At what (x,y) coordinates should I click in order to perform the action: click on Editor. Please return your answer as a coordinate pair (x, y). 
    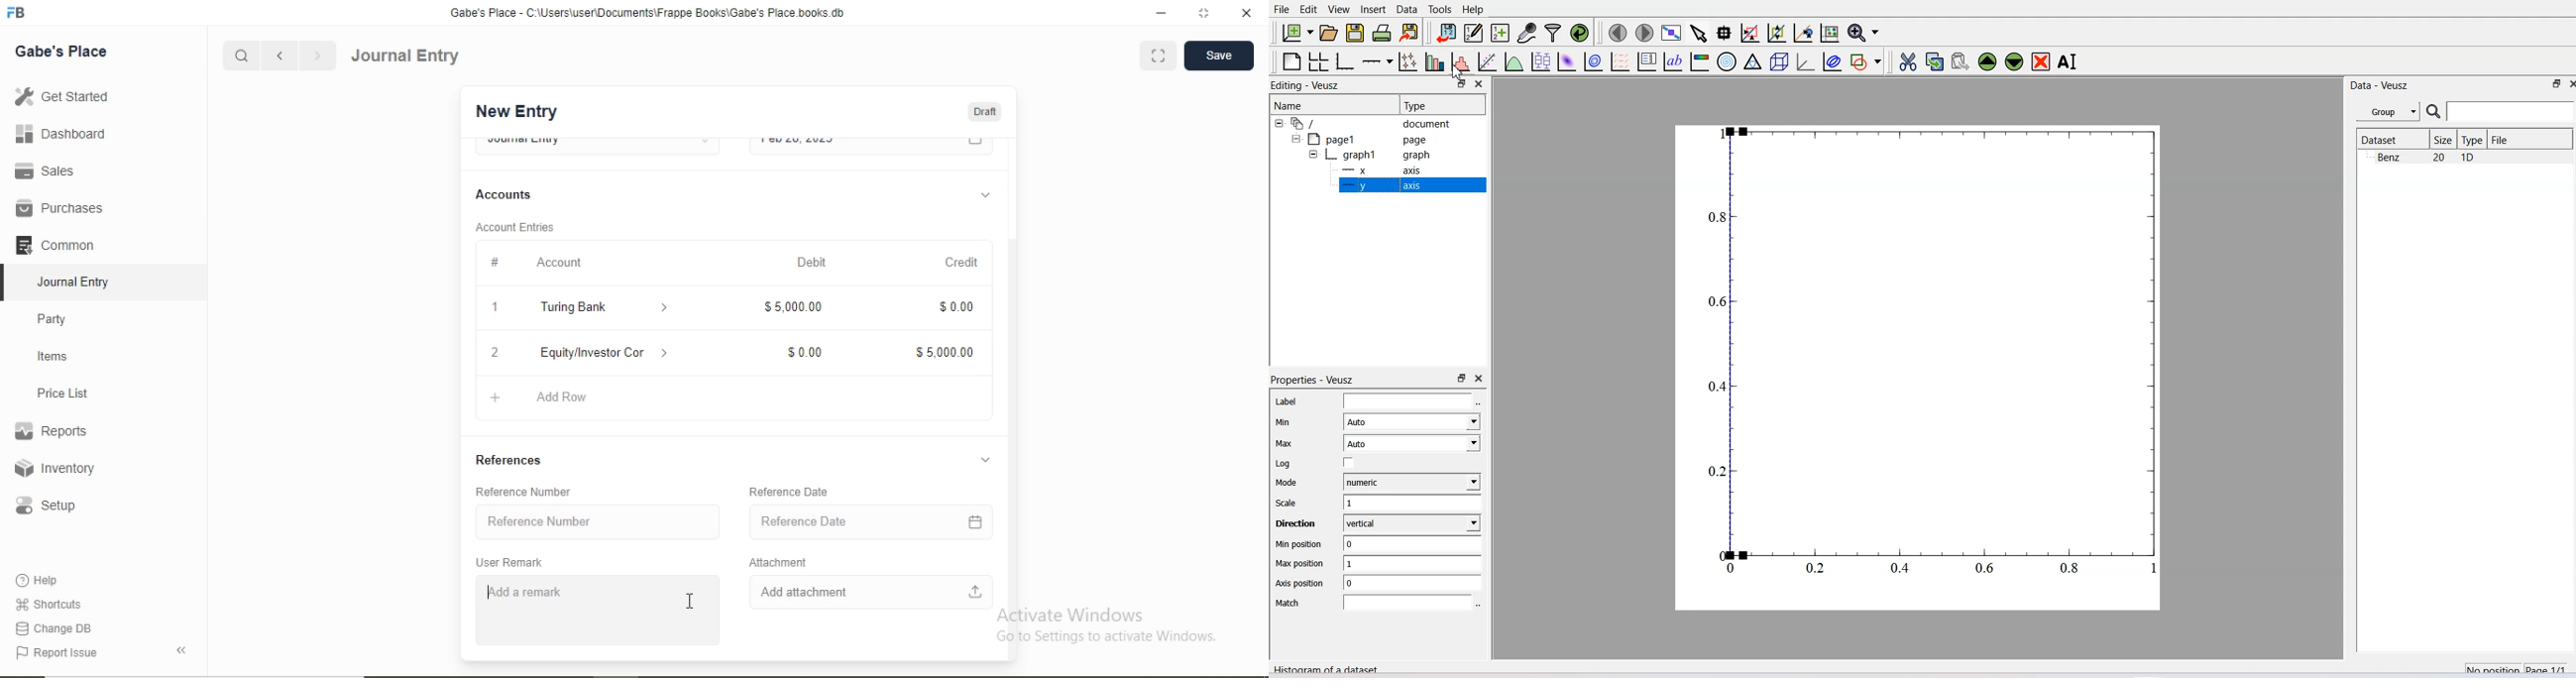
    Looking at the image, I should click on (1474, 32).